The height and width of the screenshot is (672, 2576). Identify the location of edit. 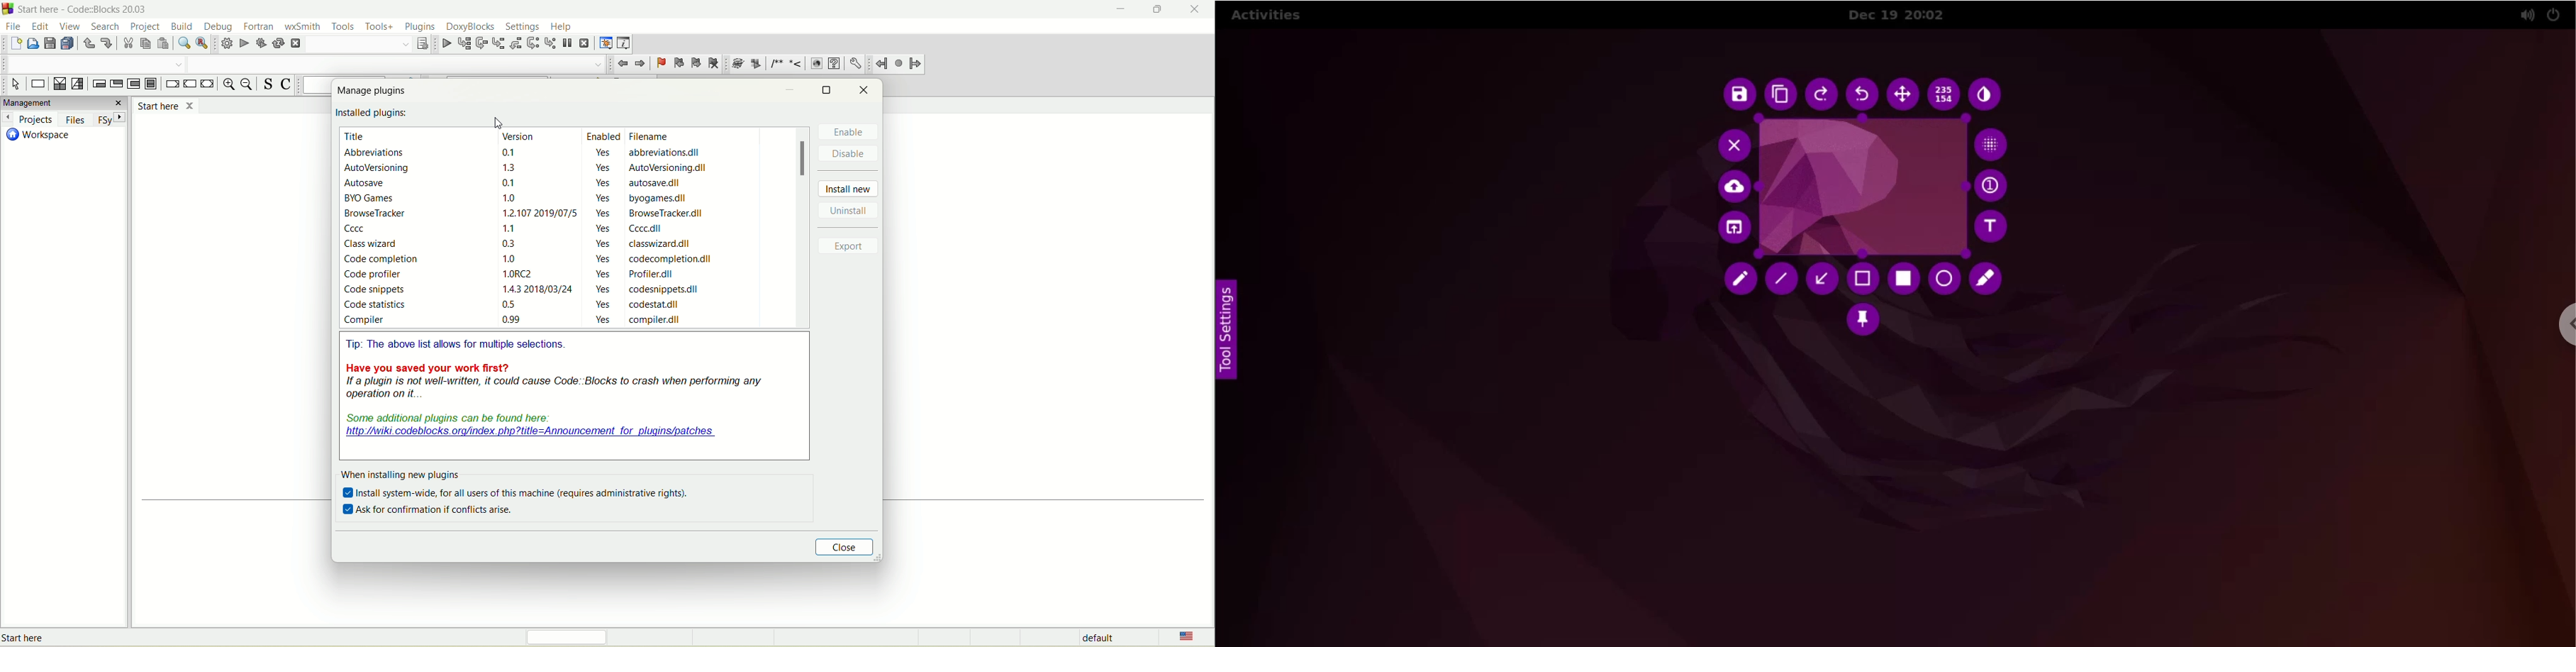
(39, 26).